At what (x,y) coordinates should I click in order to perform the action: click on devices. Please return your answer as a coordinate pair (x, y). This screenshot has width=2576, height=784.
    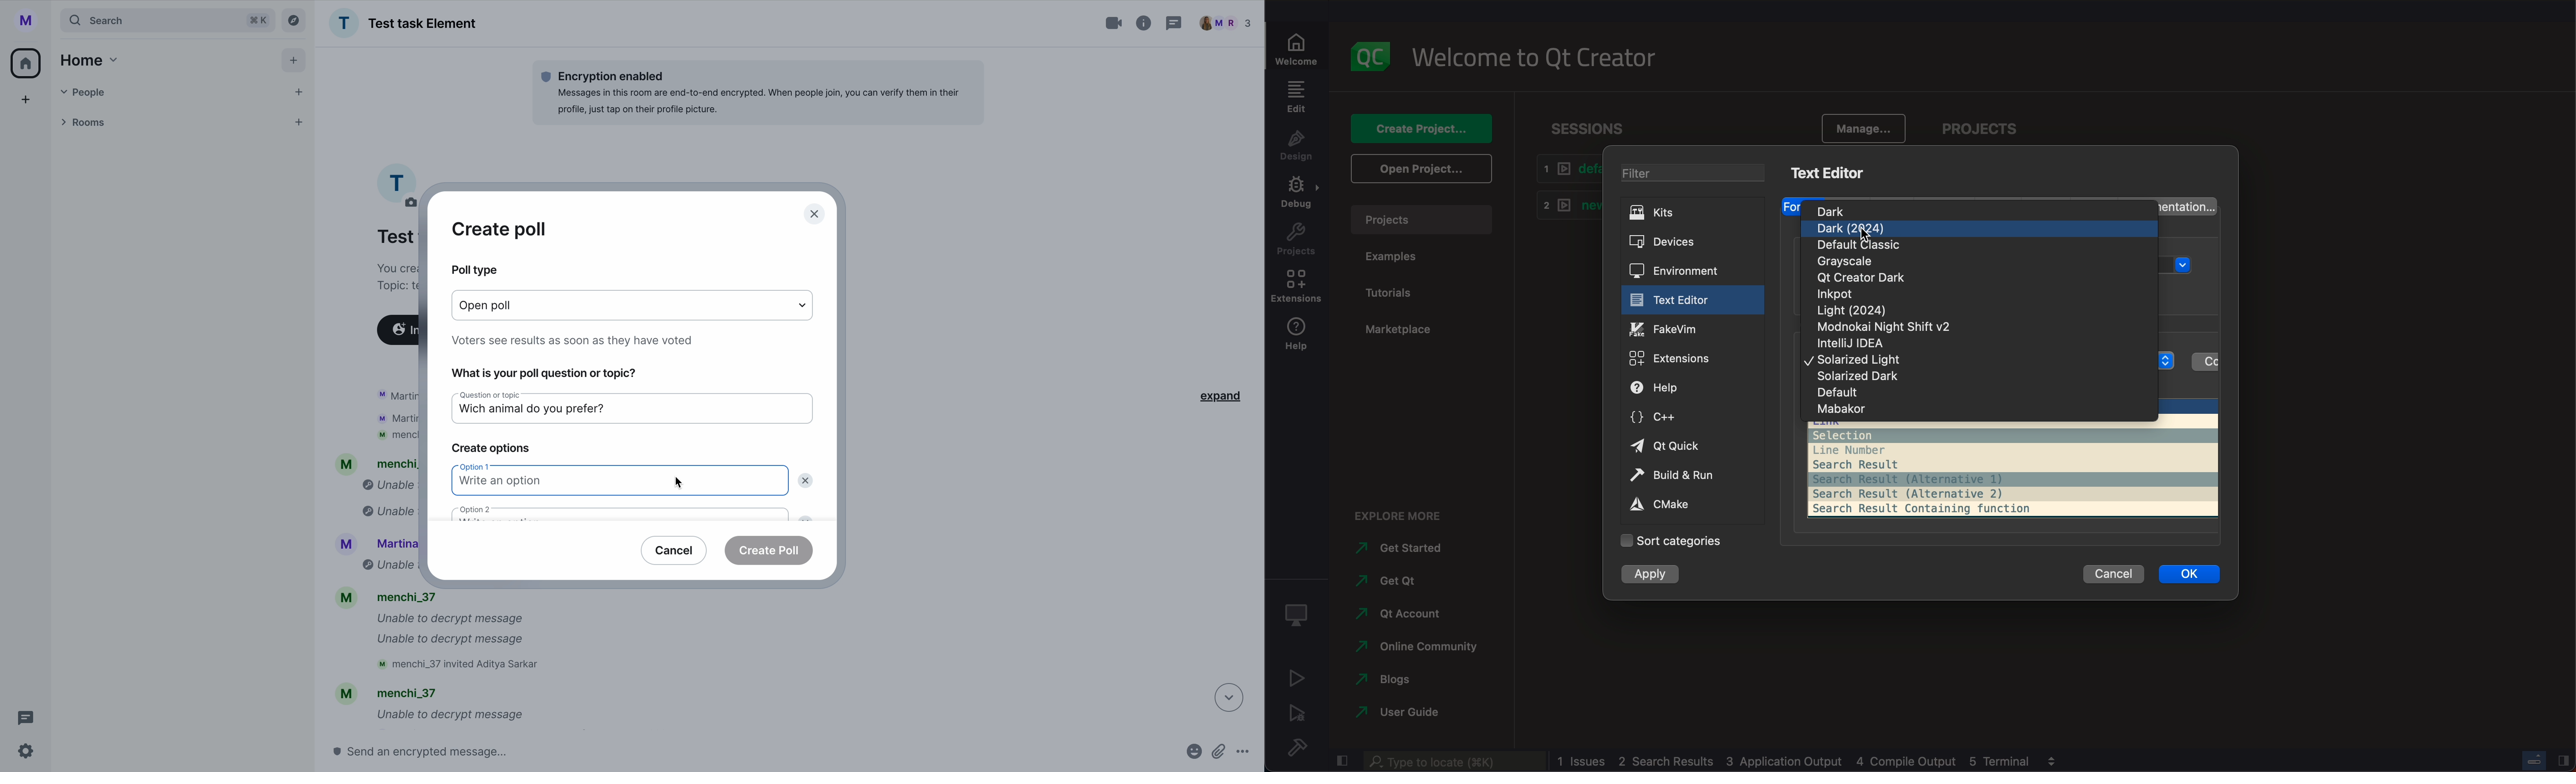
    Looking at the image, I should click on (1692, 242).